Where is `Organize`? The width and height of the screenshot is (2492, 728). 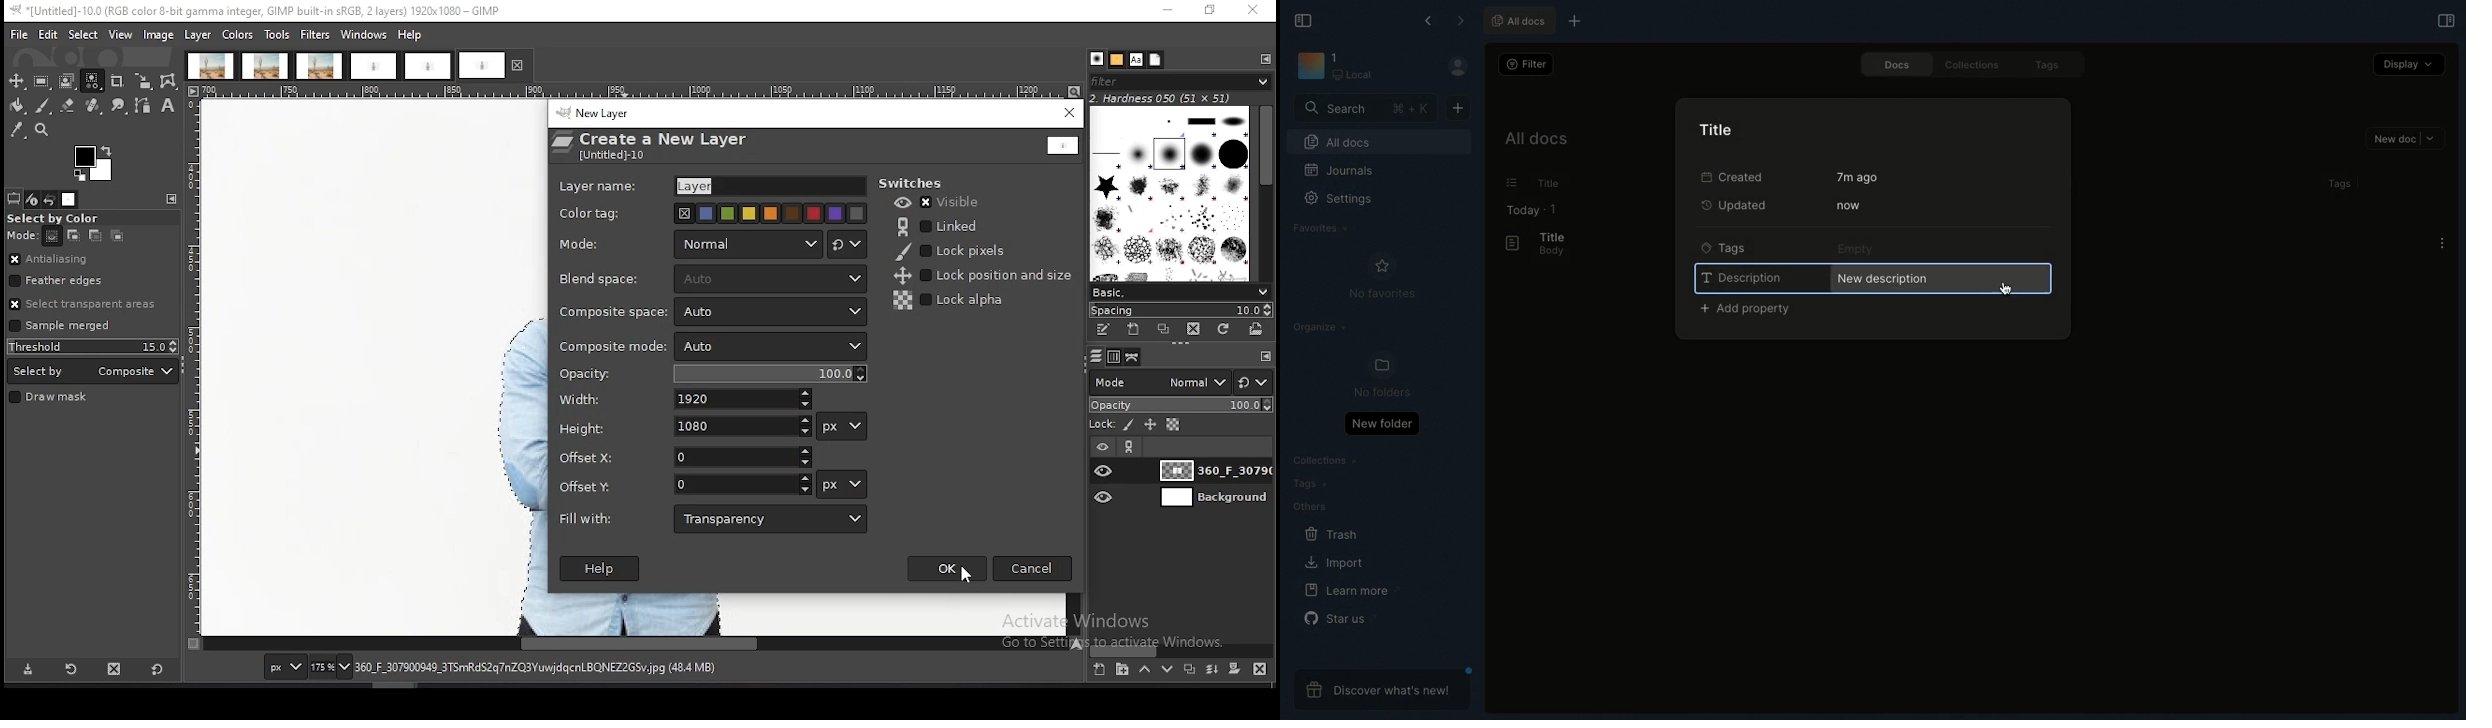
Organize is located at coordinates (1322, 330).